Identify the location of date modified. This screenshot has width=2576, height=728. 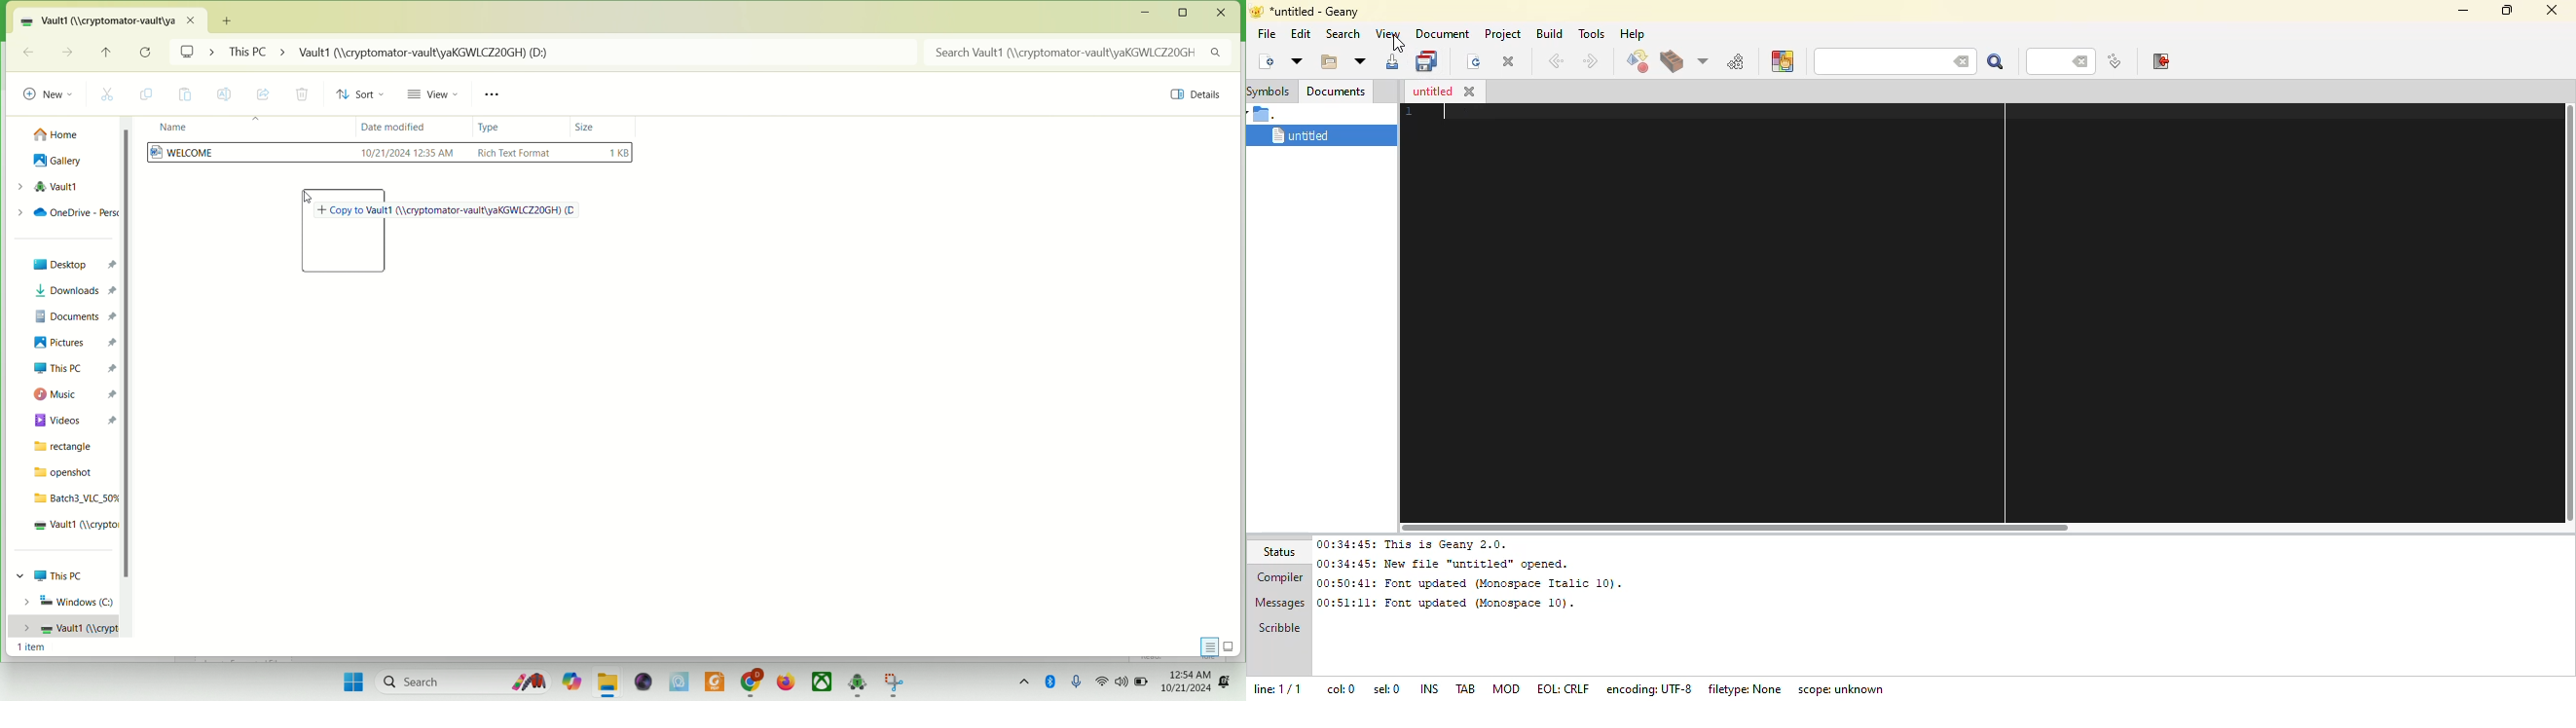
(391, 129).